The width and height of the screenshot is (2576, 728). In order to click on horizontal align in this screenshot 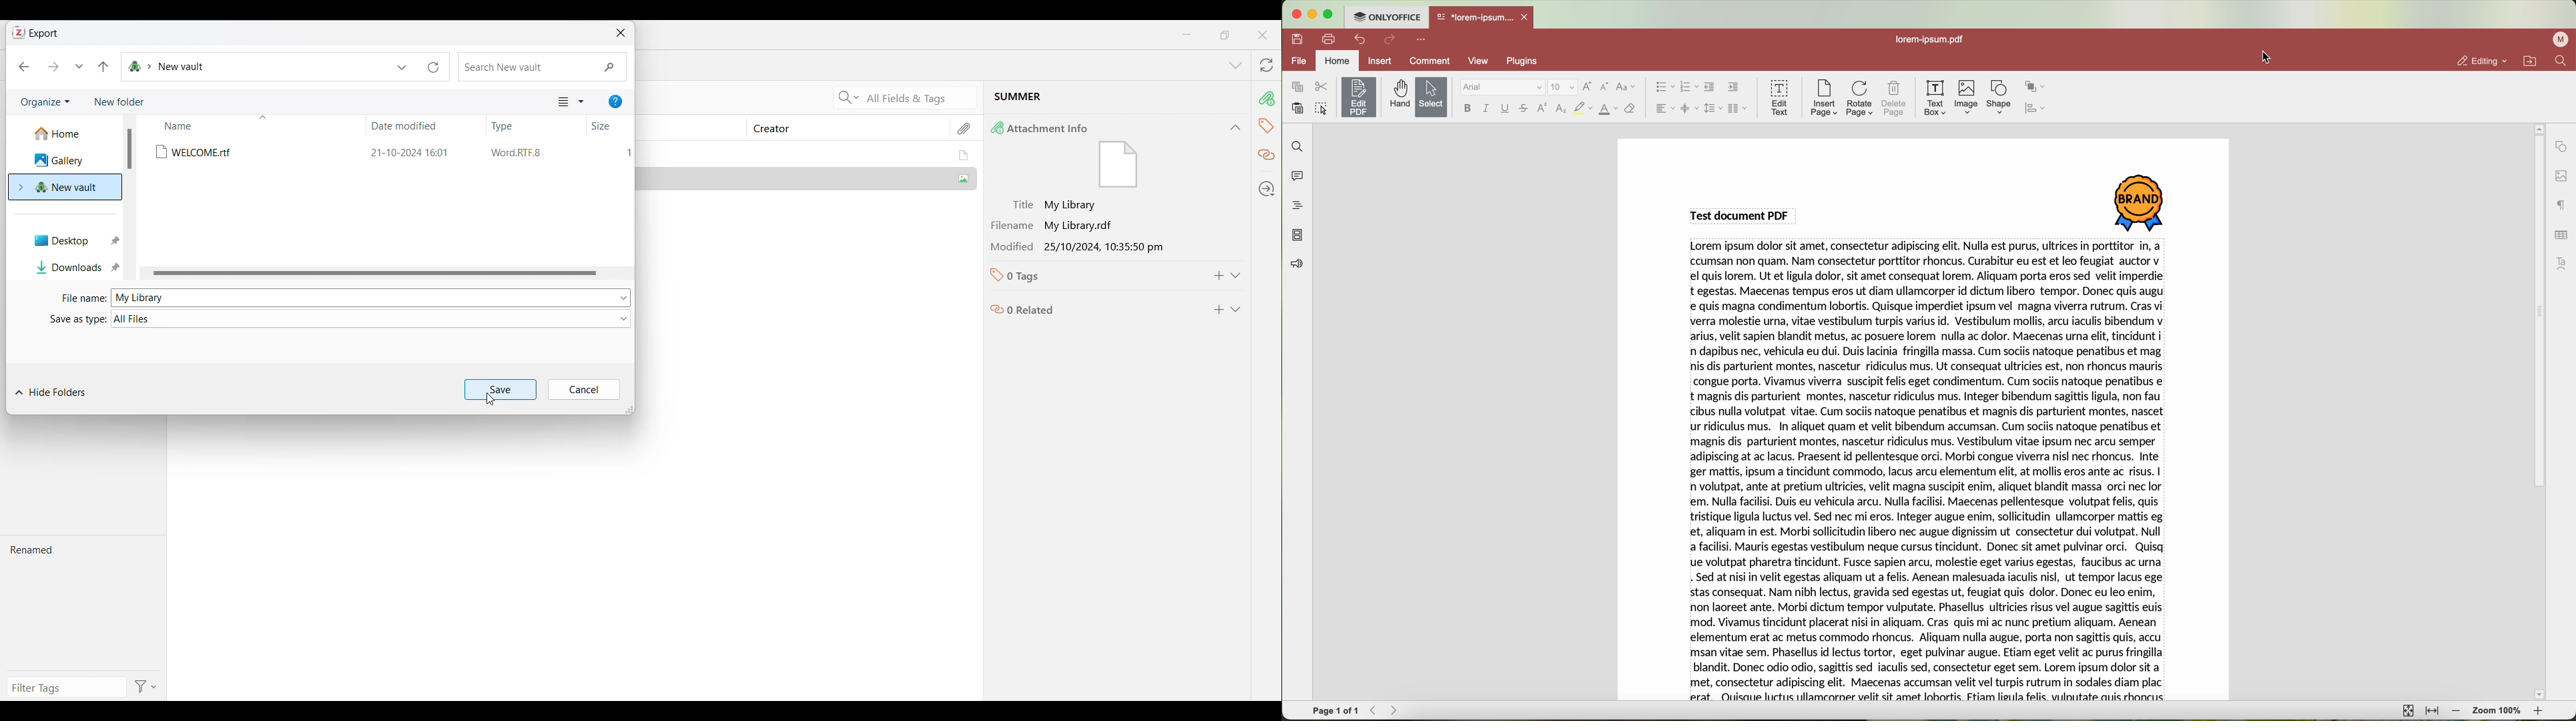, I will do `click(1664, 108)`.